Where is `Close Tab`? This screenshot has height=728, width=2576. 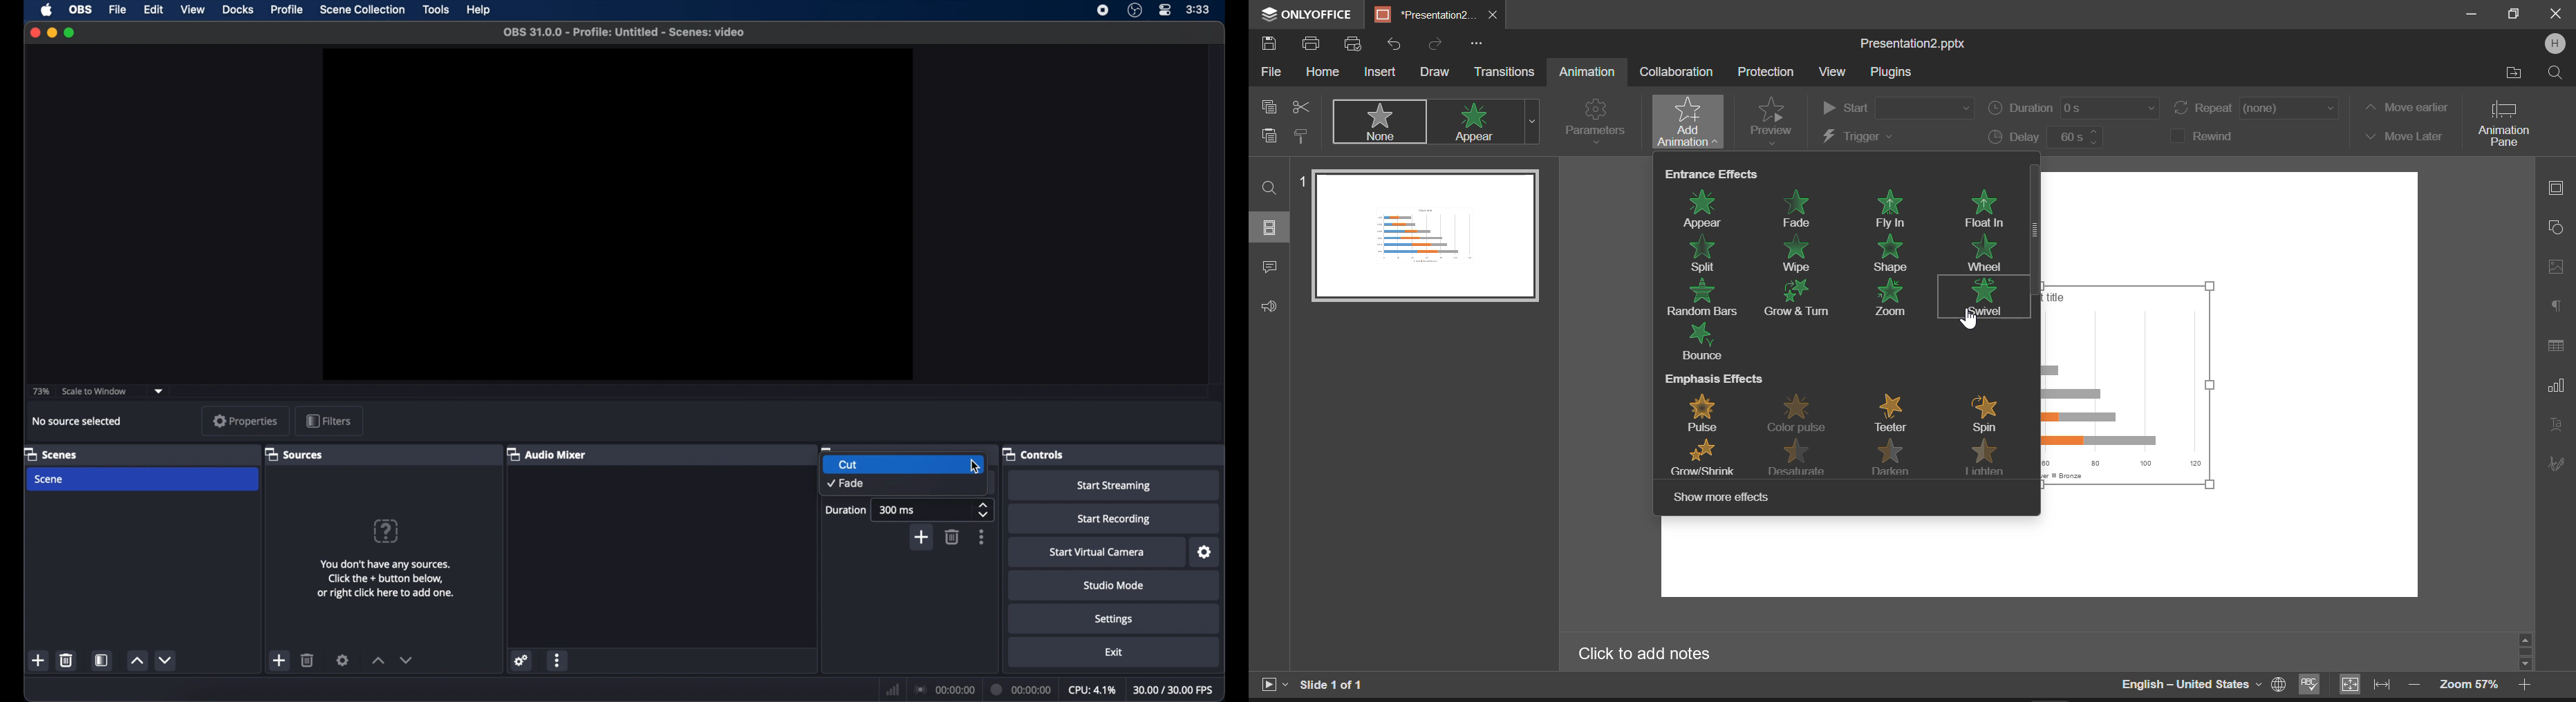 Close Tab is located at coordinates (1494, 15).